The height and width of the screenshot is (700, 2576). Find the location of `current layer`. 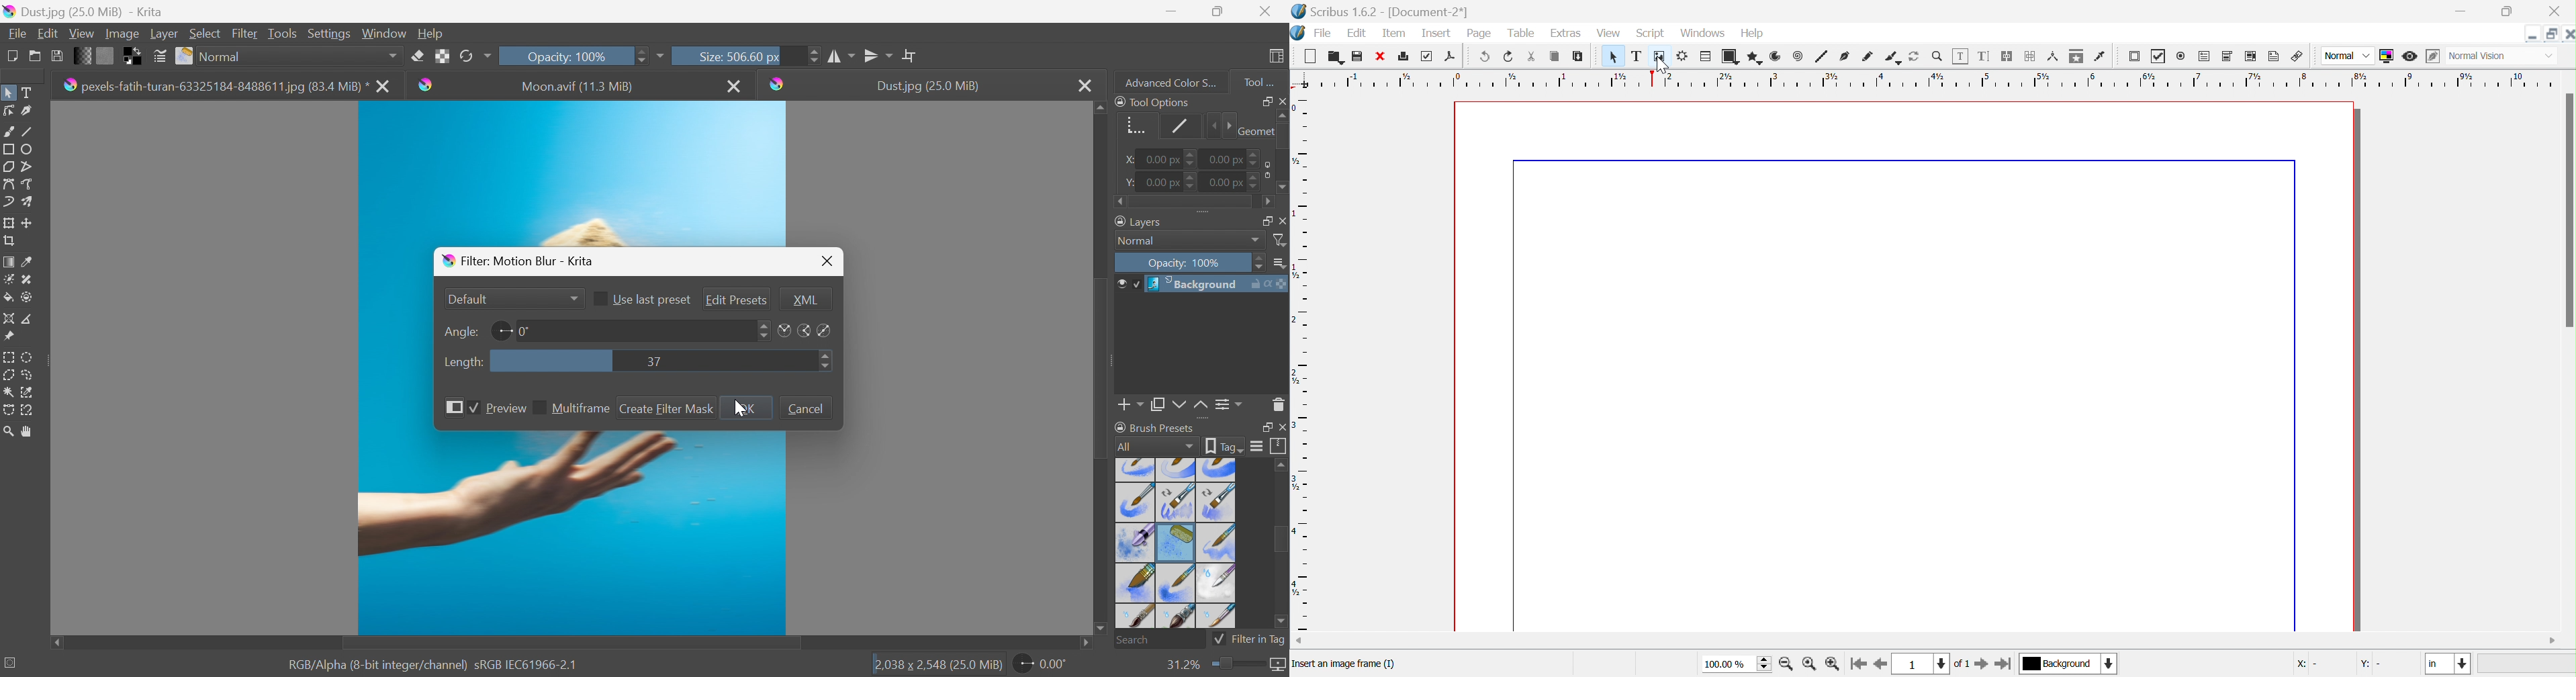

current layer is located at coordinates (2069, 663).